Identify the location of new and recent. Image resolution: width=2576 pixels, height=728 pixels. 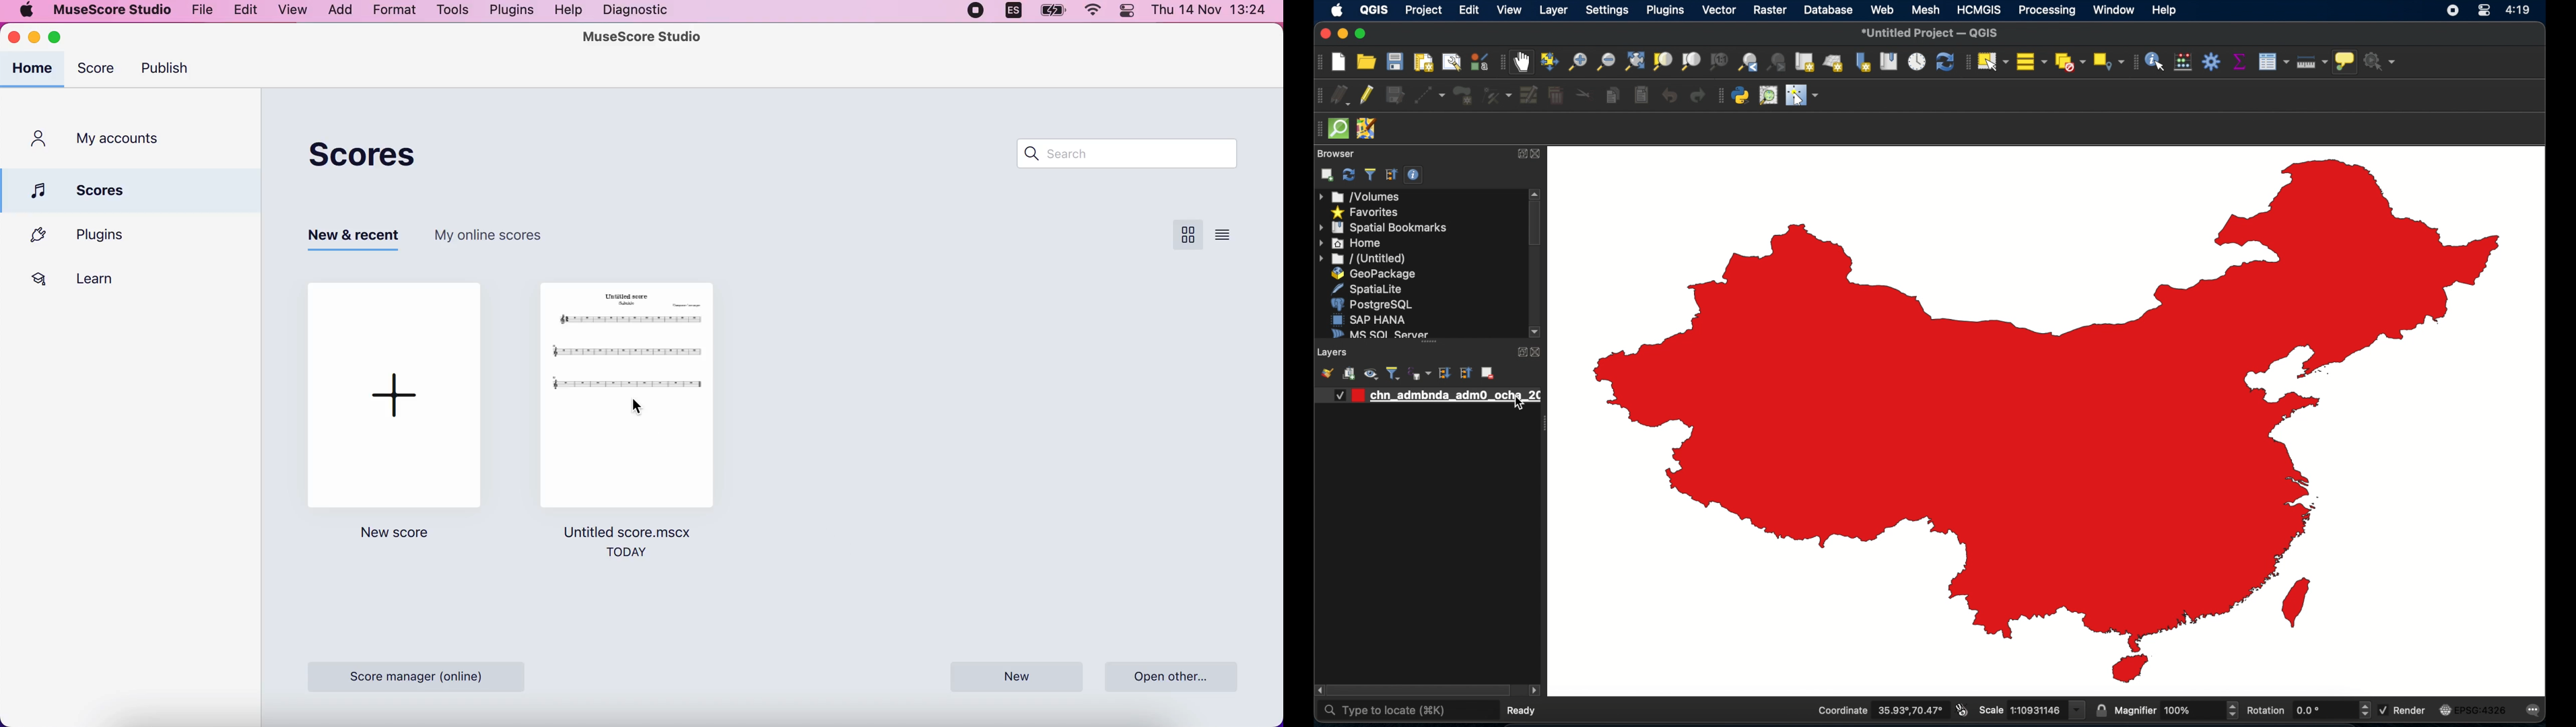
(350, 239).